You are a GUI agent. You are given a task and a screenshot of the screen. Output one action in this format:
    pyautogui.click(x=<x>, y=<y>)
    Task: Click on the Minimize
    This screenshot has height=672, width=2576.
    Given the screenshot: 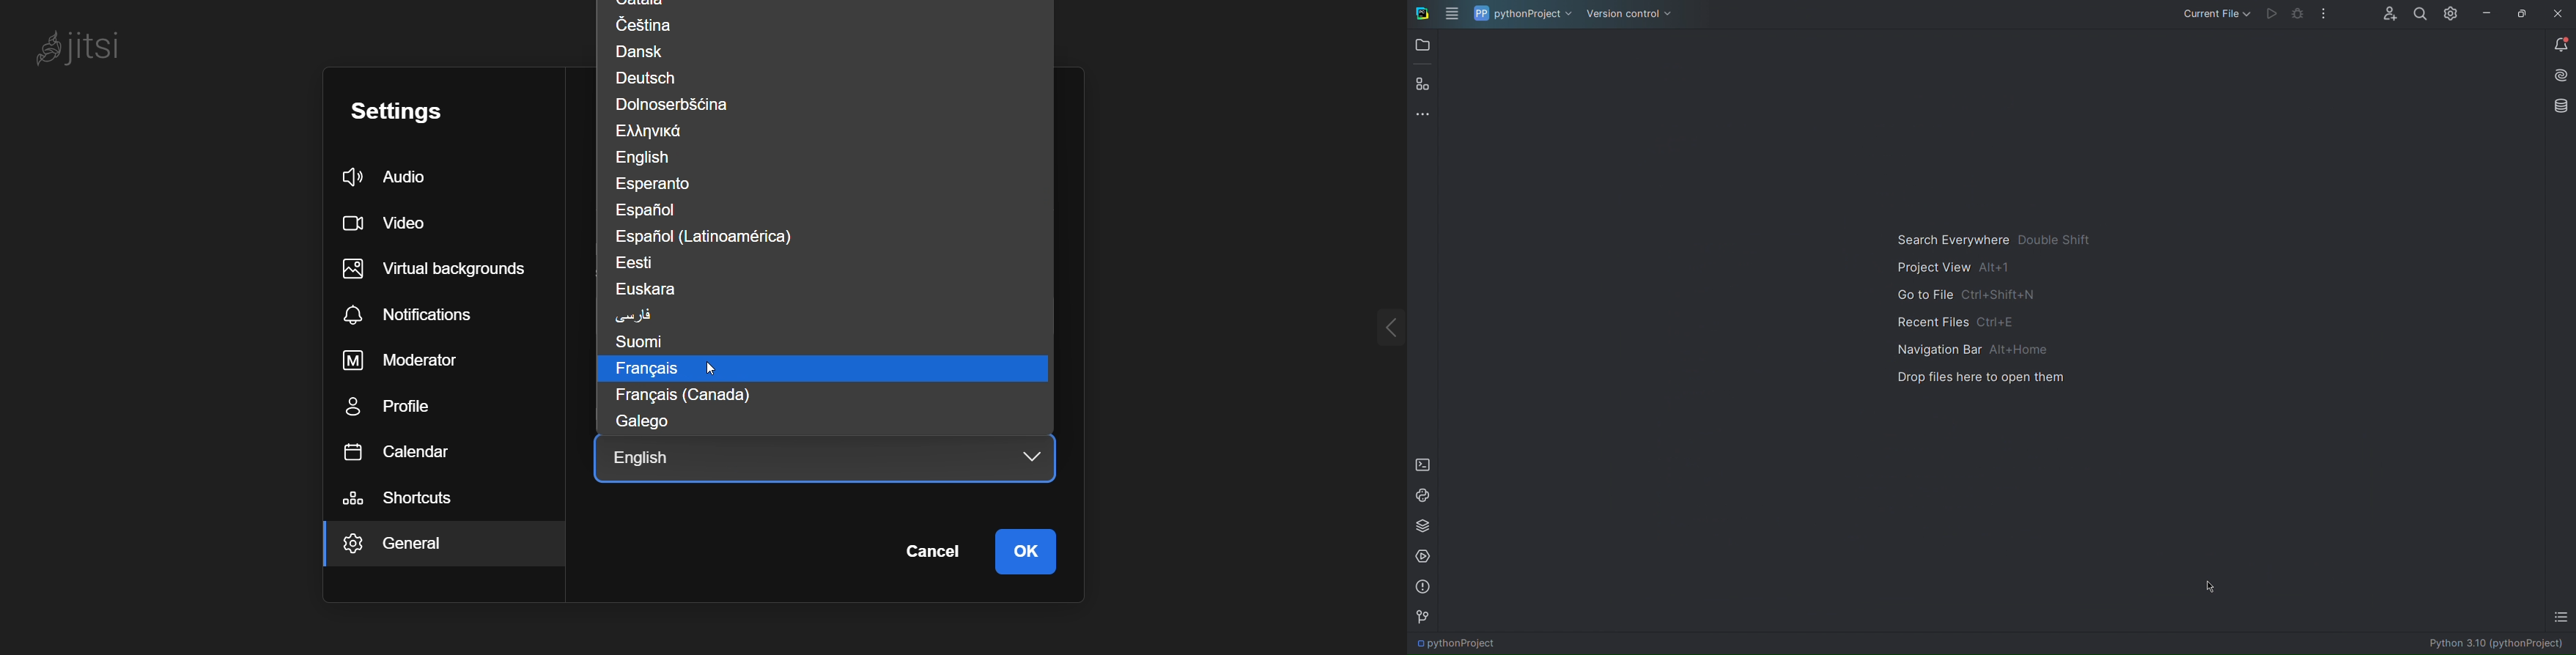 What is the action you would take?
    pyautogui.click(x=2485, y=13)
    